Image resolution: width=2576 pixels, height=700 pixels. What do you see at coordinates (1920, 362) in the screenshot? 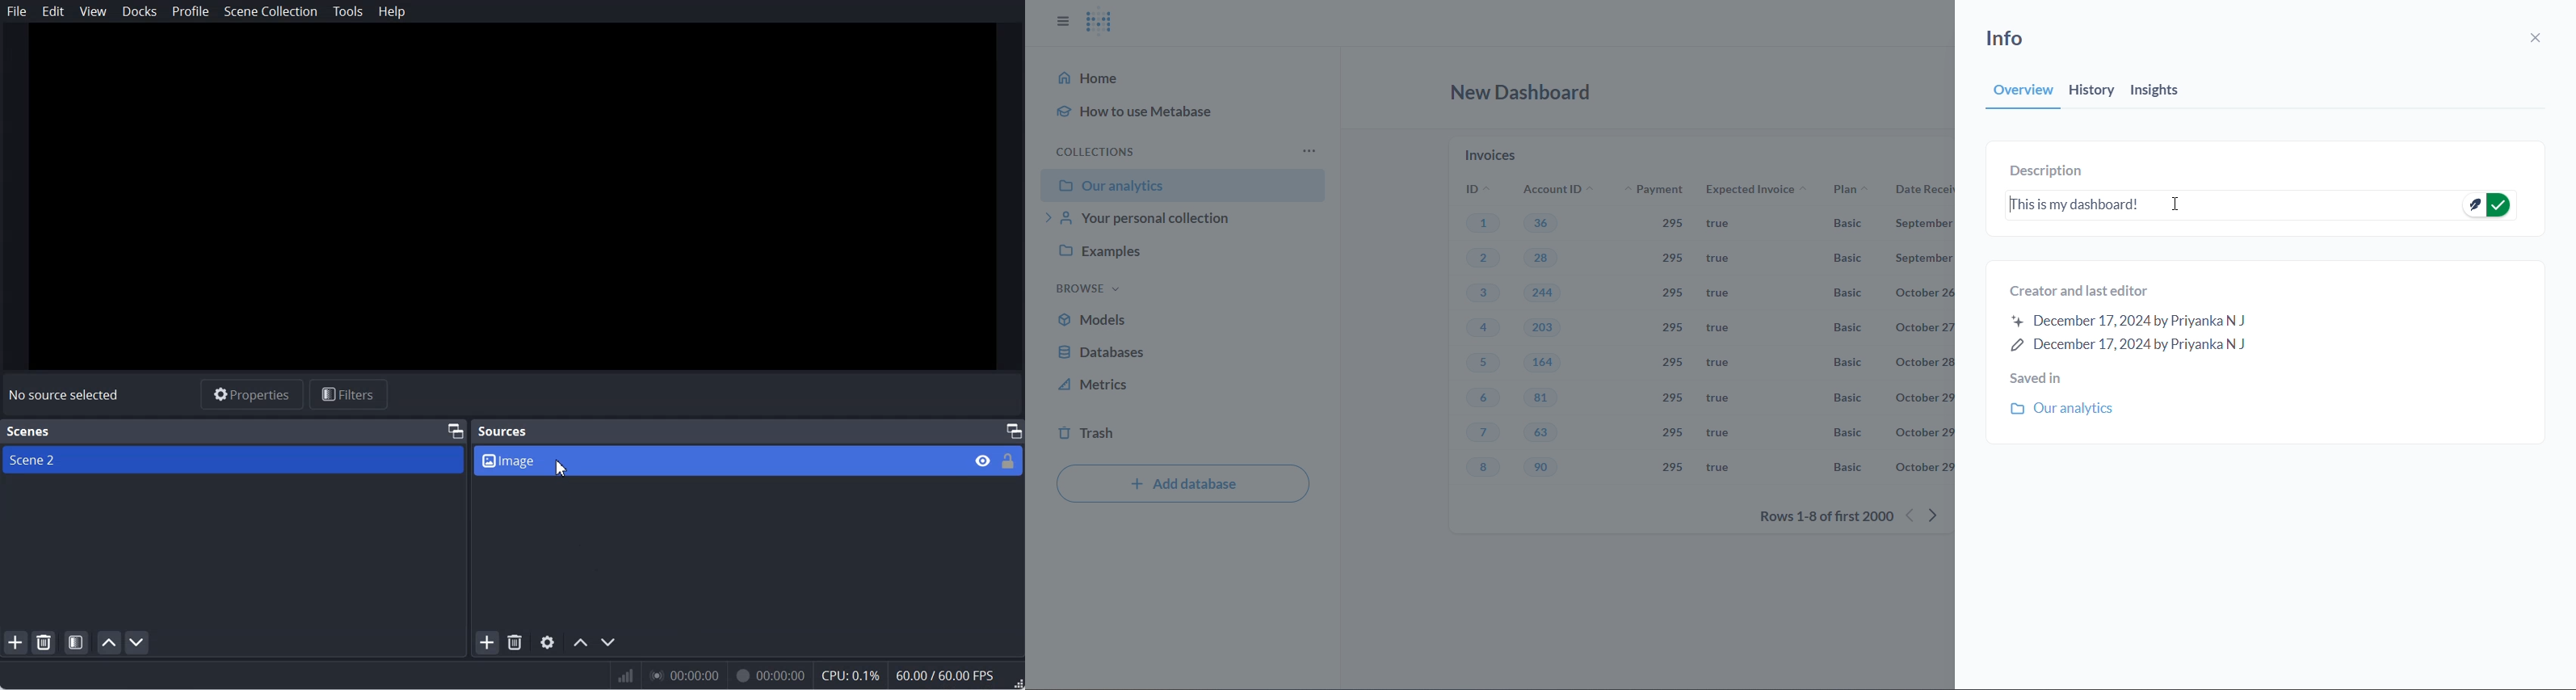
I see `october 28` at bounding box center [1920, 362].